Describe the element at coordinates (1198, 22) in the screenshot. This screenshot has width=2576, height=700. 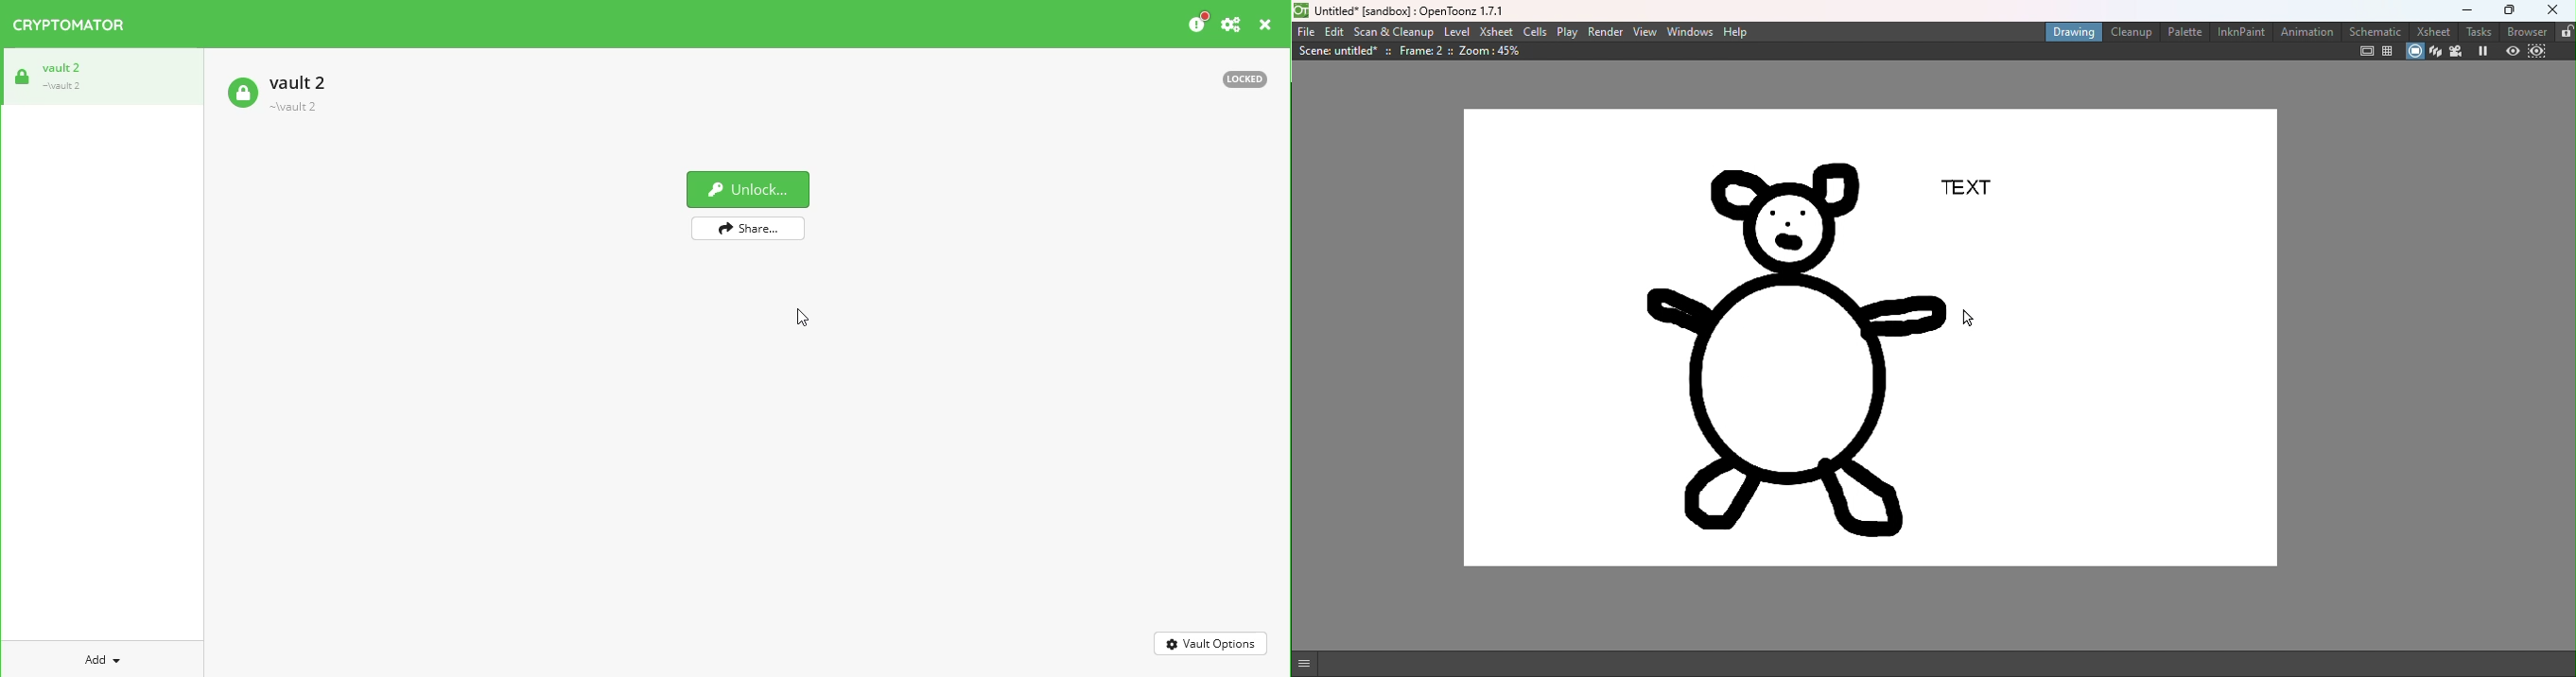
I see `please consider donating` at that location.